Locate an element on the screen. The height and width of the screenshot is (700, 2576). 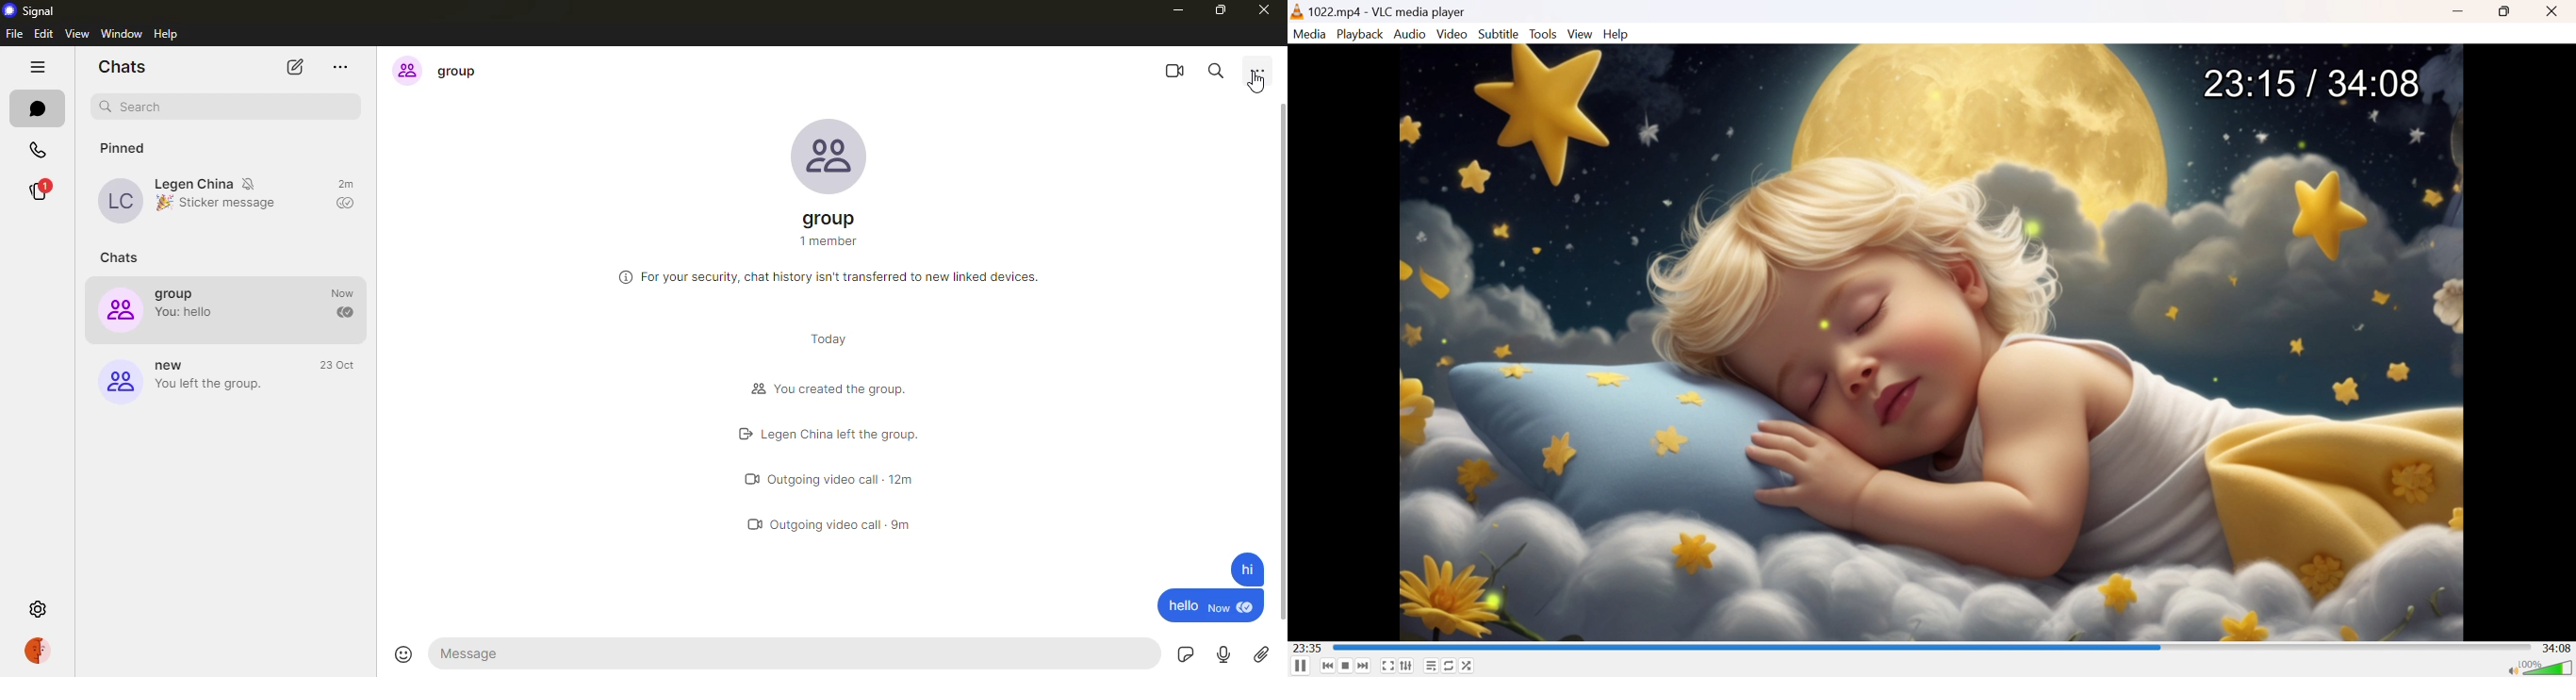
profile pic is located at coordinates (831, 154).